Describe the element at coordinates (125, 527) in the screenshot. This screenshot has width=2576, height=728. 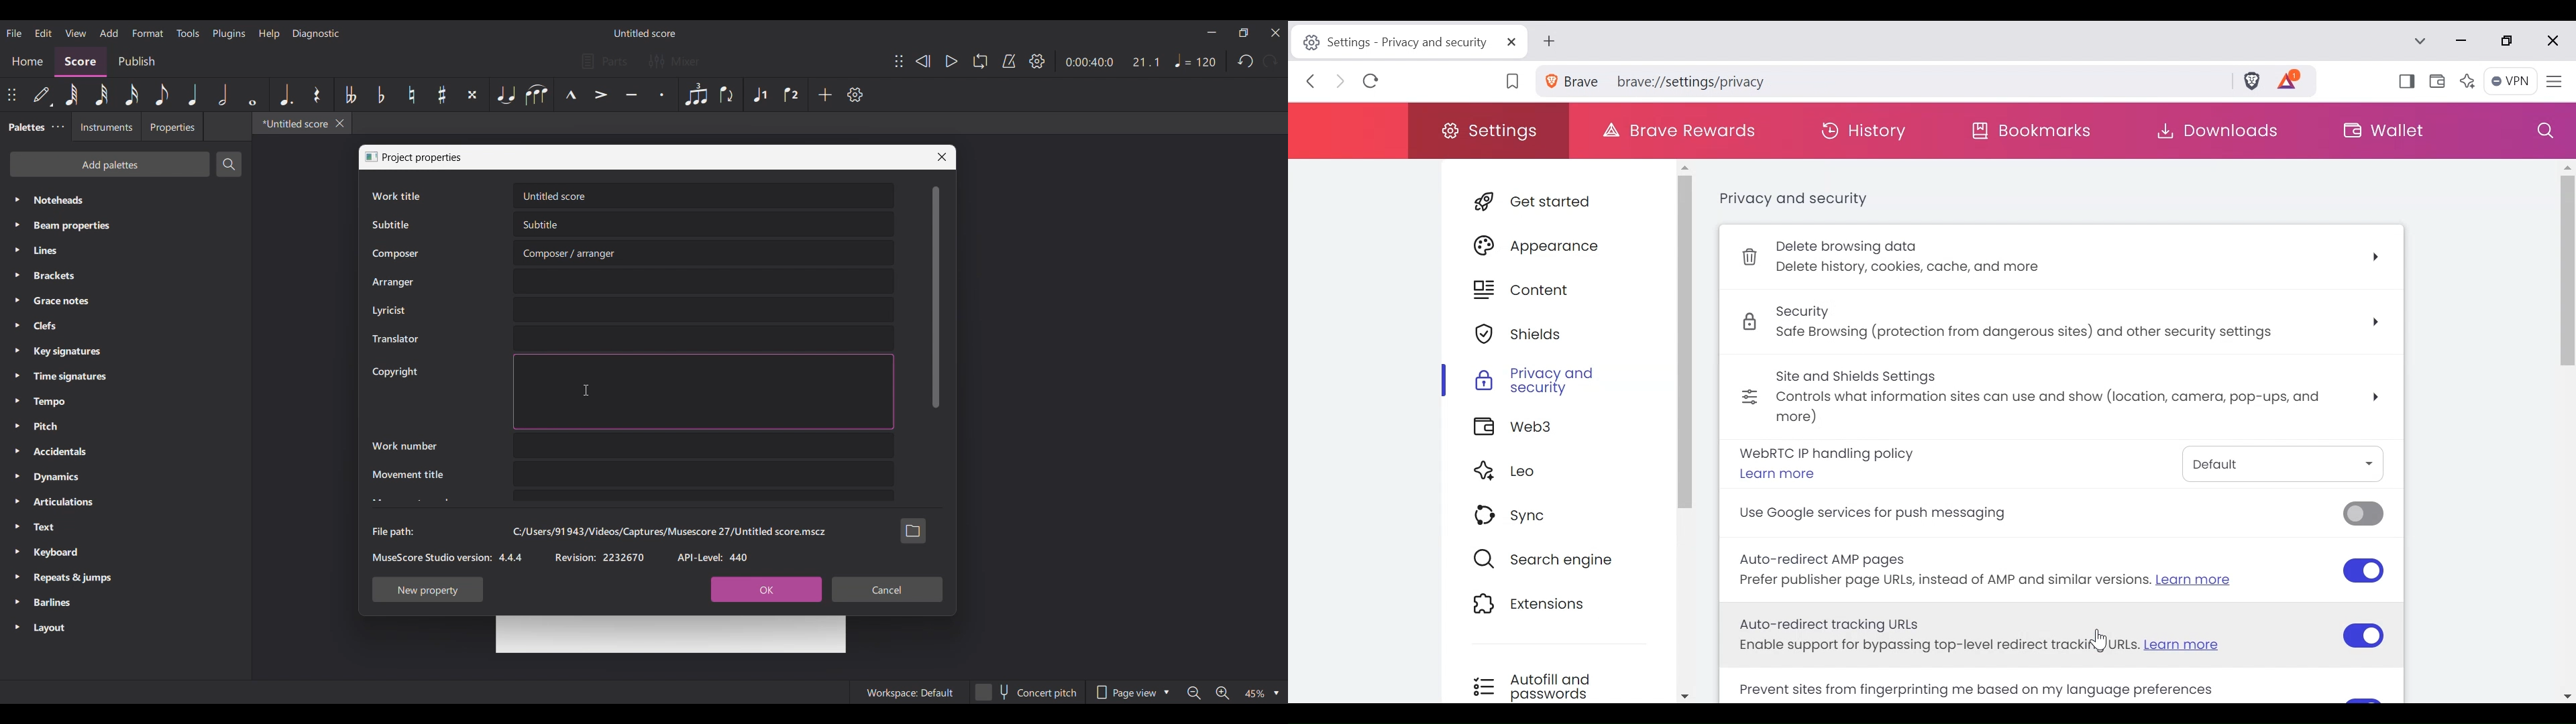
I see `Text` at that location.